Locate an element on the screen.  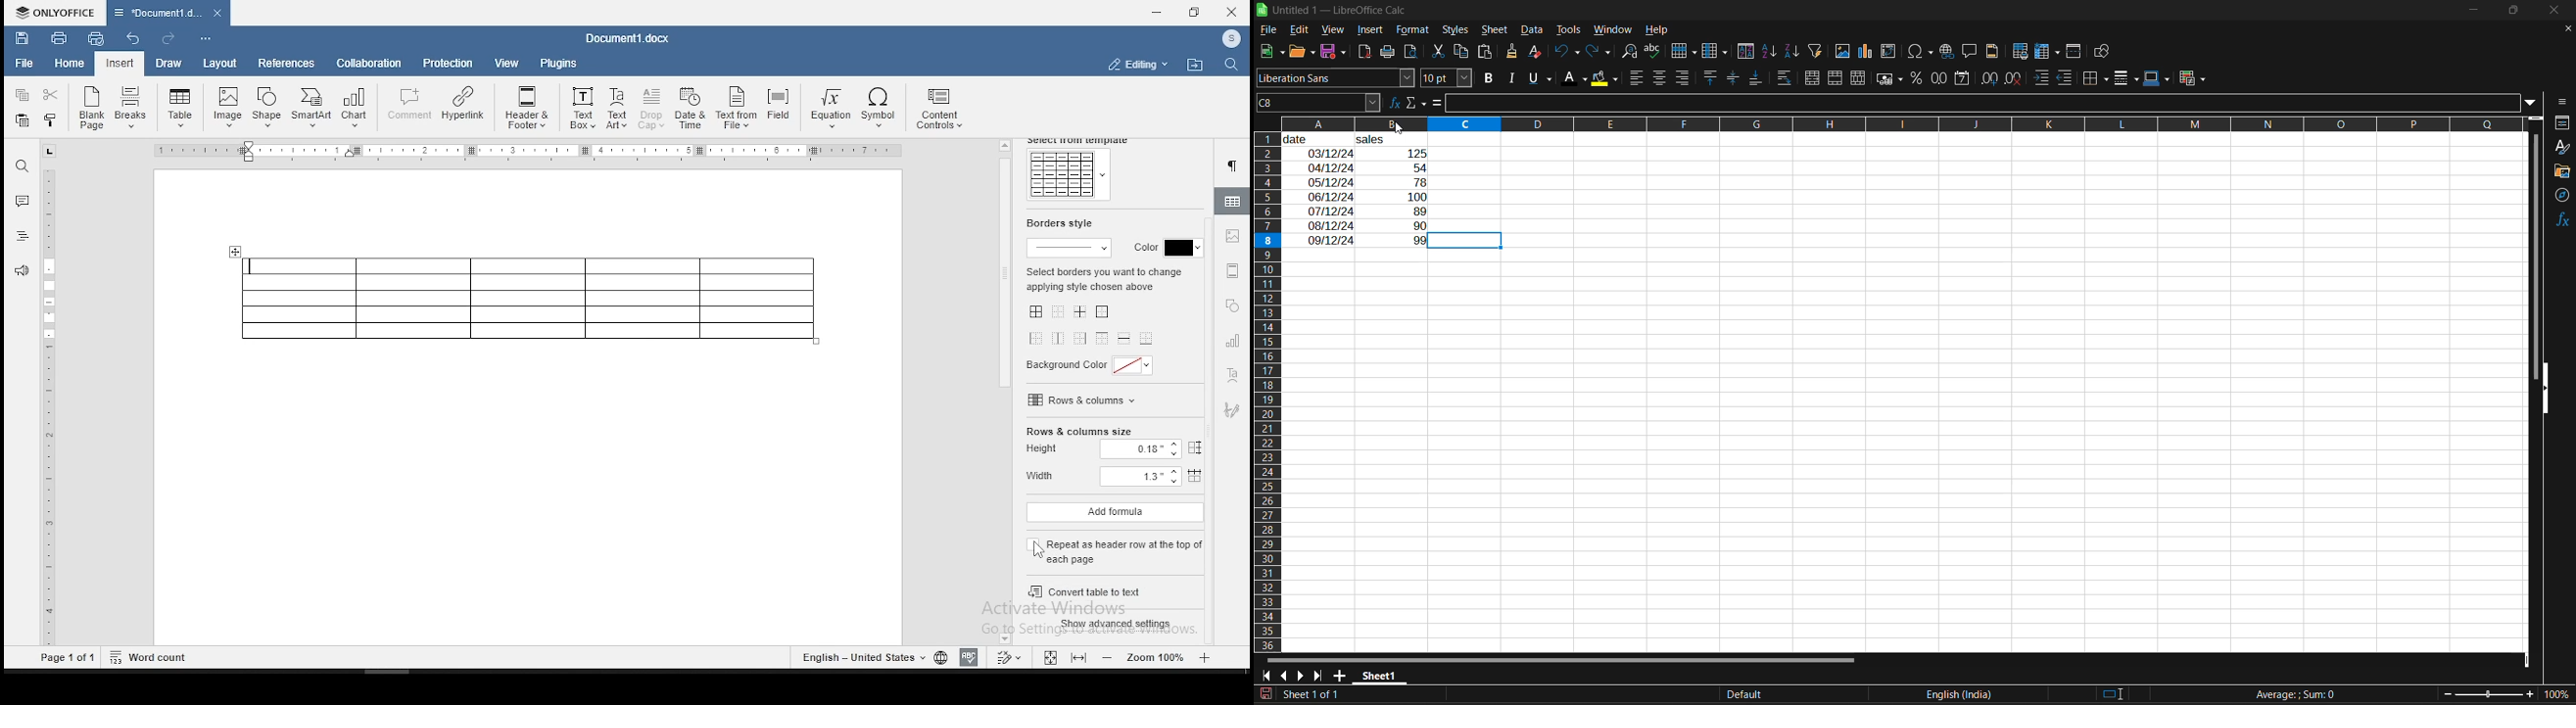
scroll to last sheet is located at coordinates (1323, 676).